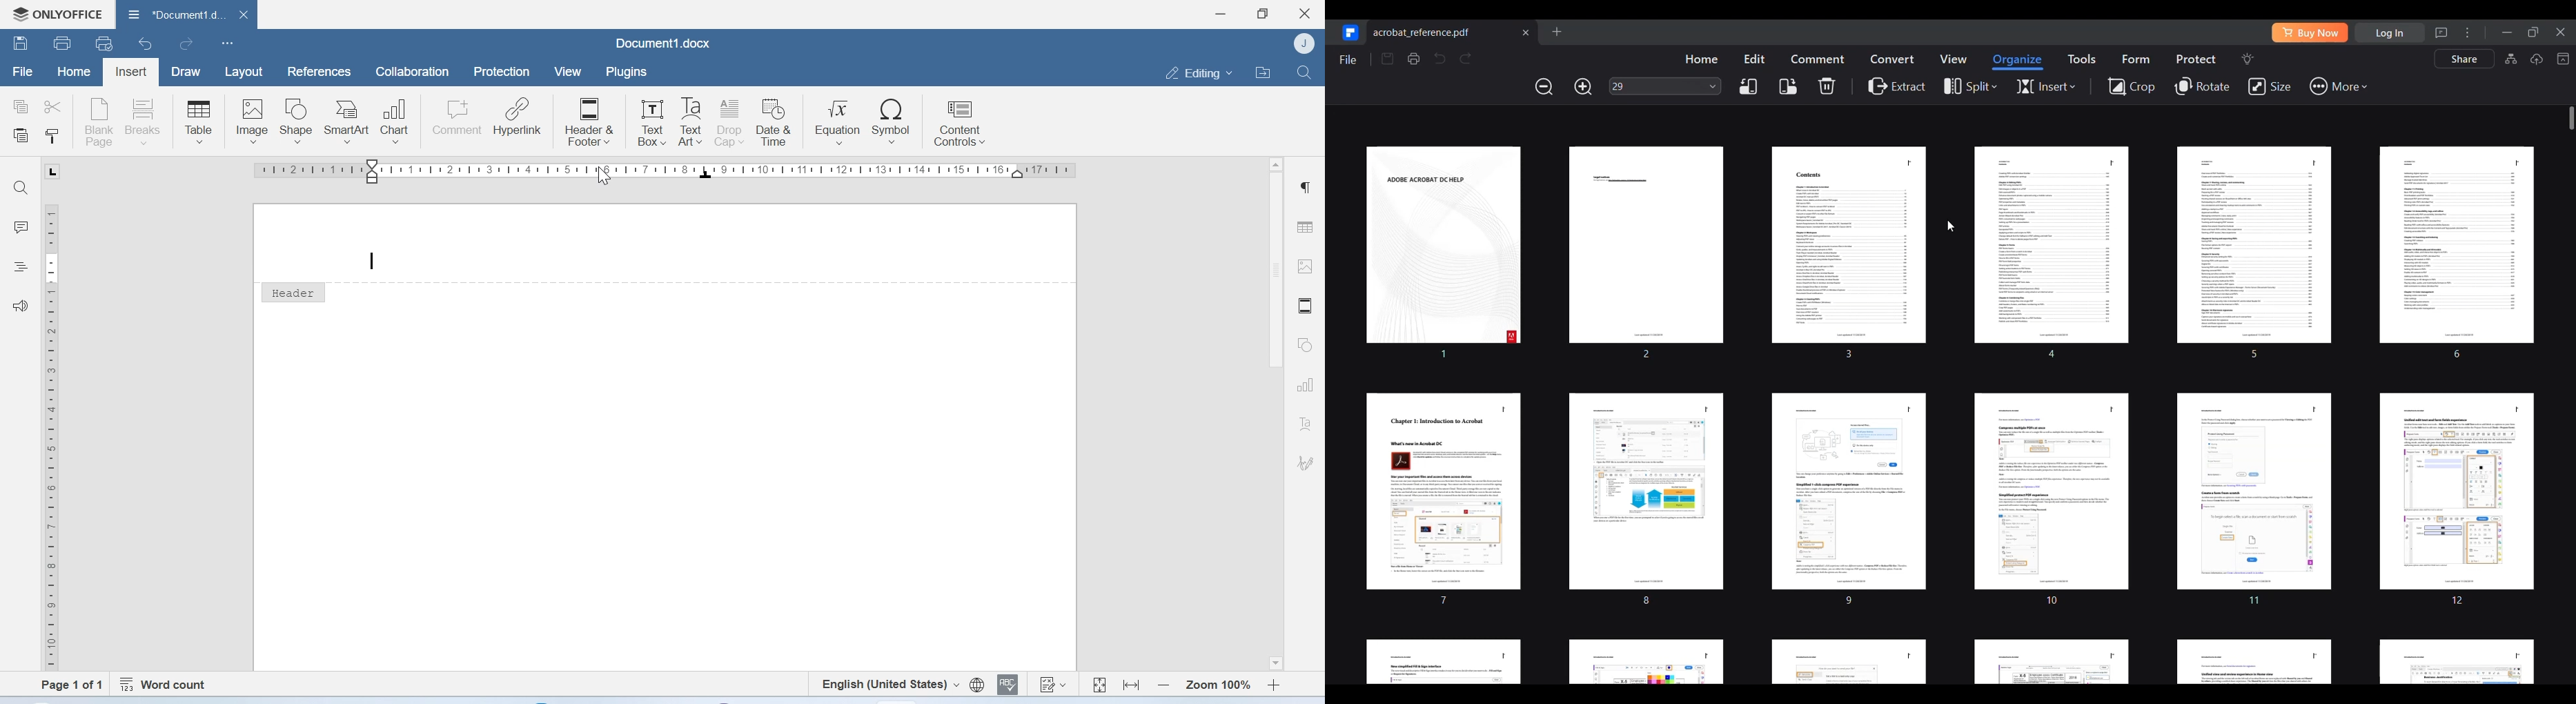  I want to click on Word count, so click(166, 682).